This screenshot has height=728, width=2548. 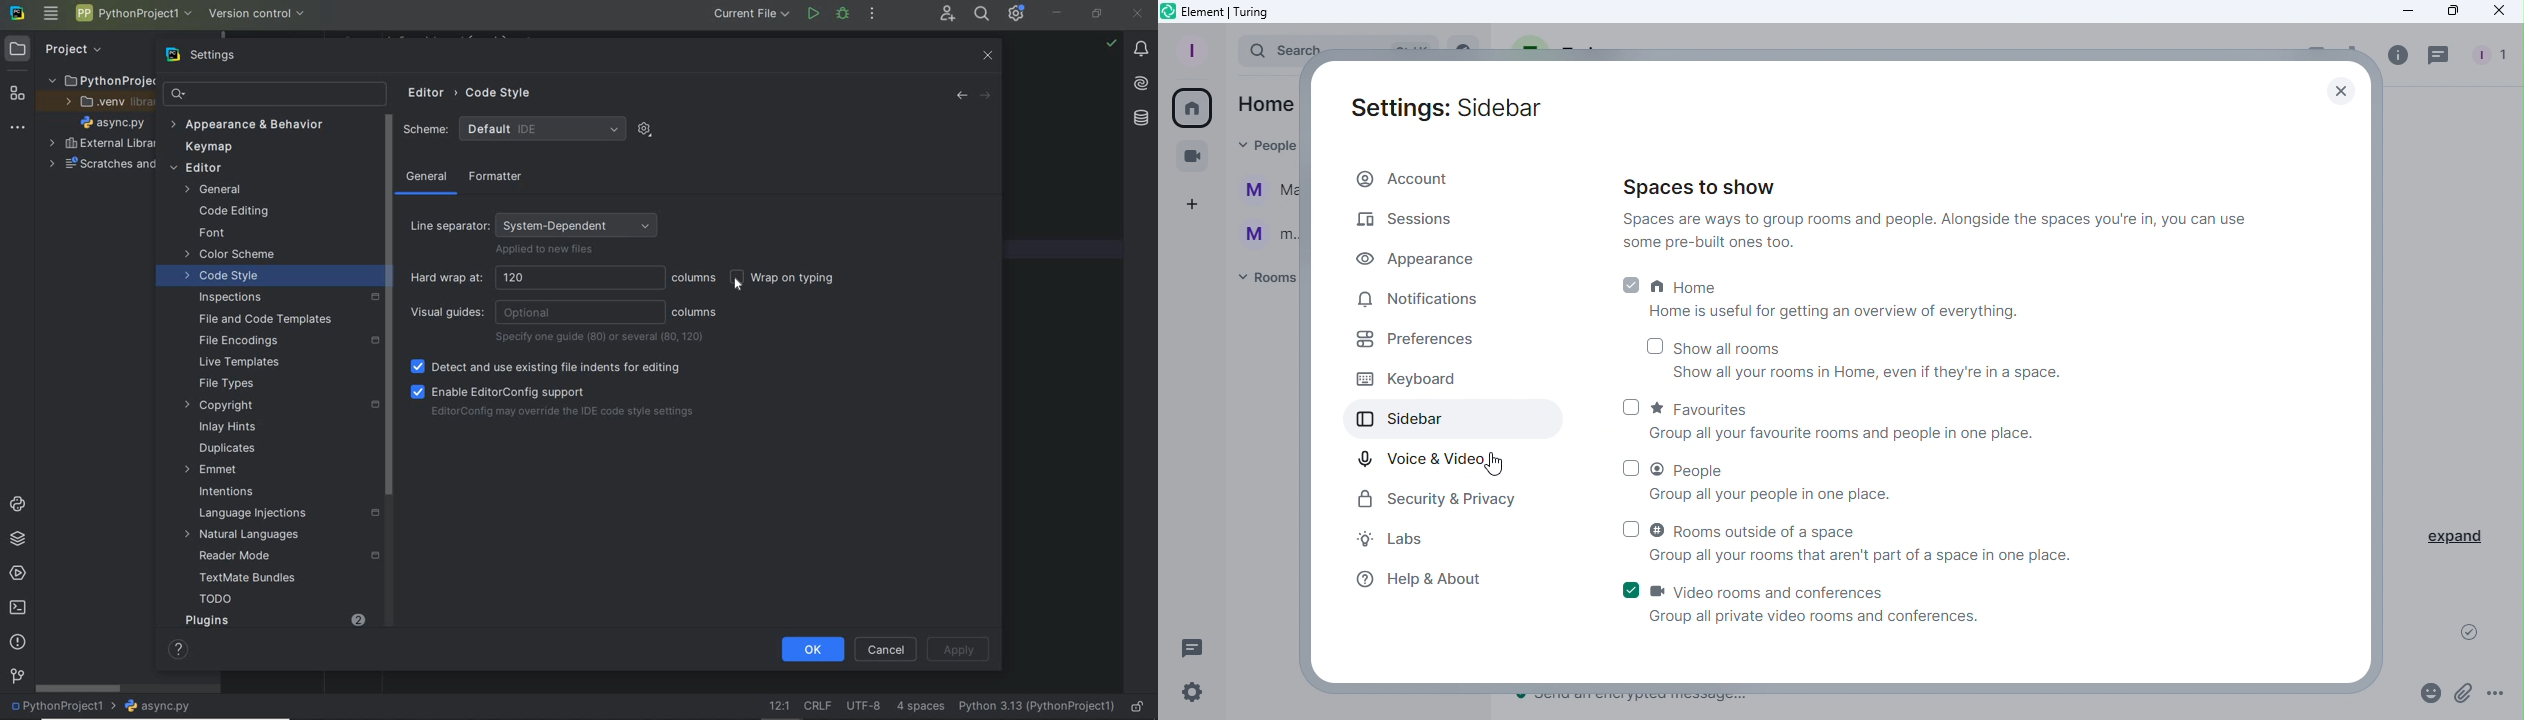 I want to click on Hard wrap at, so click(x=536, y=278).